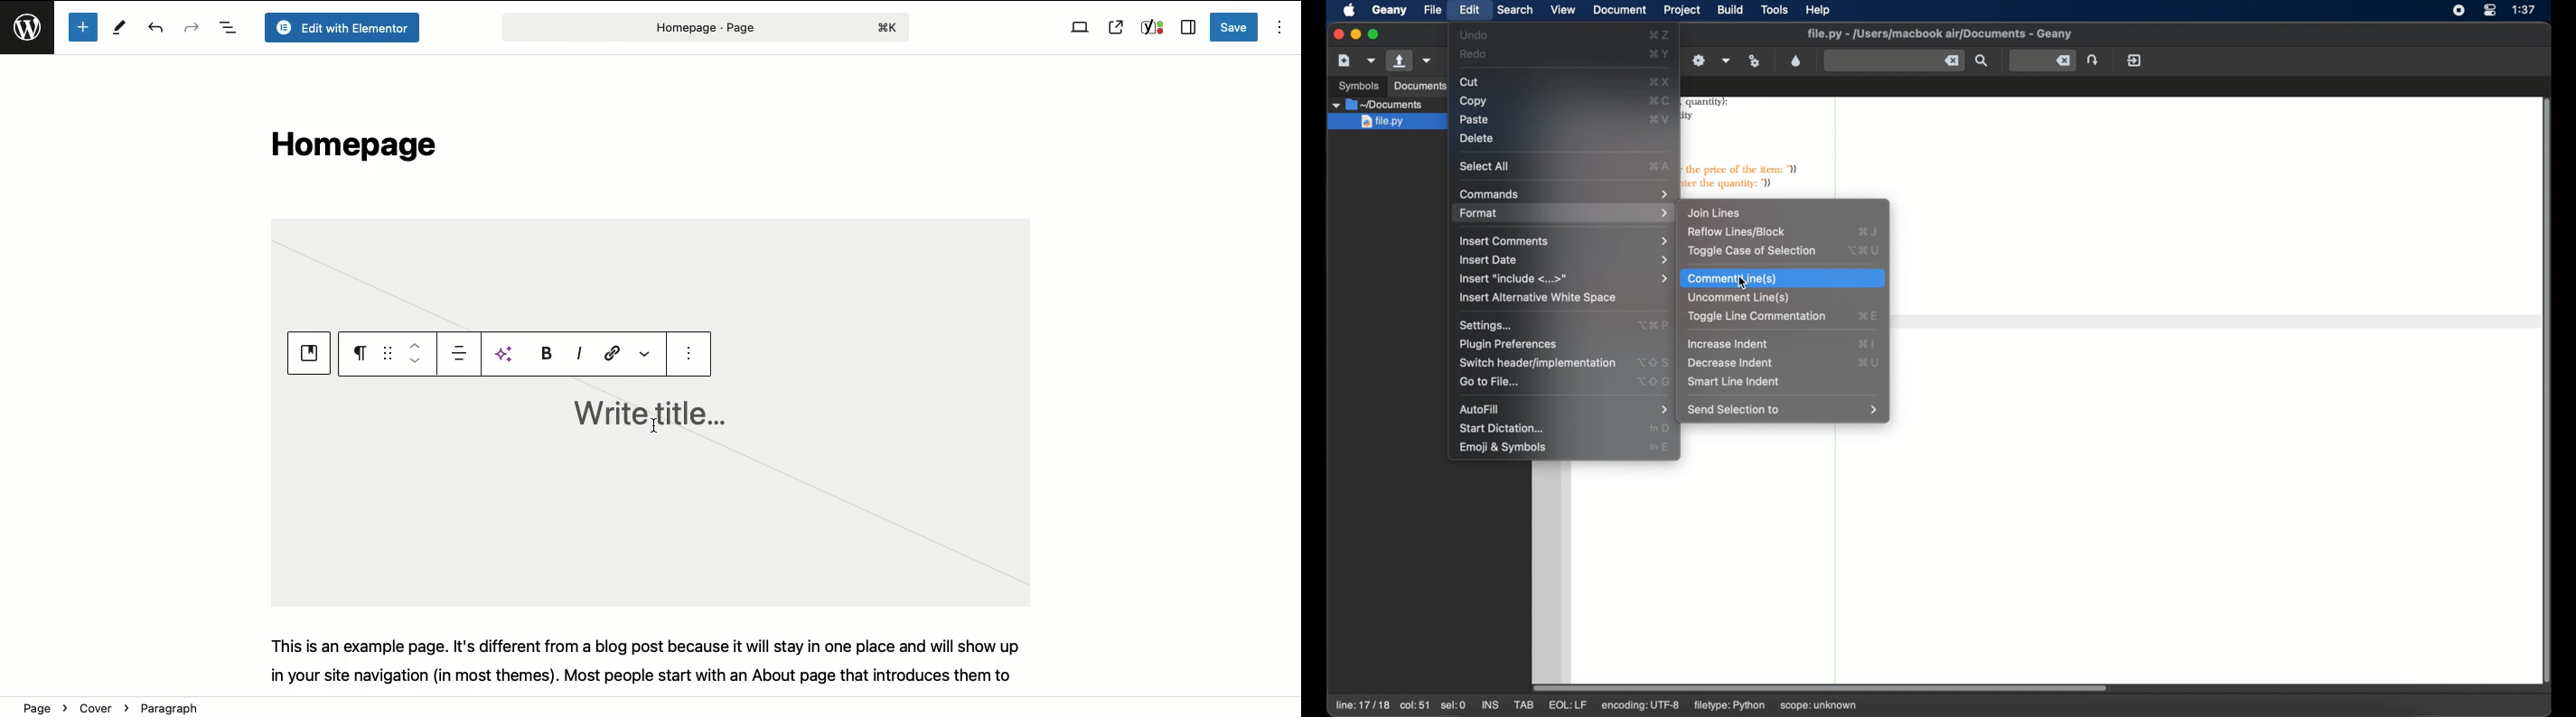 This screenshot has height=728, width=2576. I want to click on toggle line commentation, so click(1870, 315).